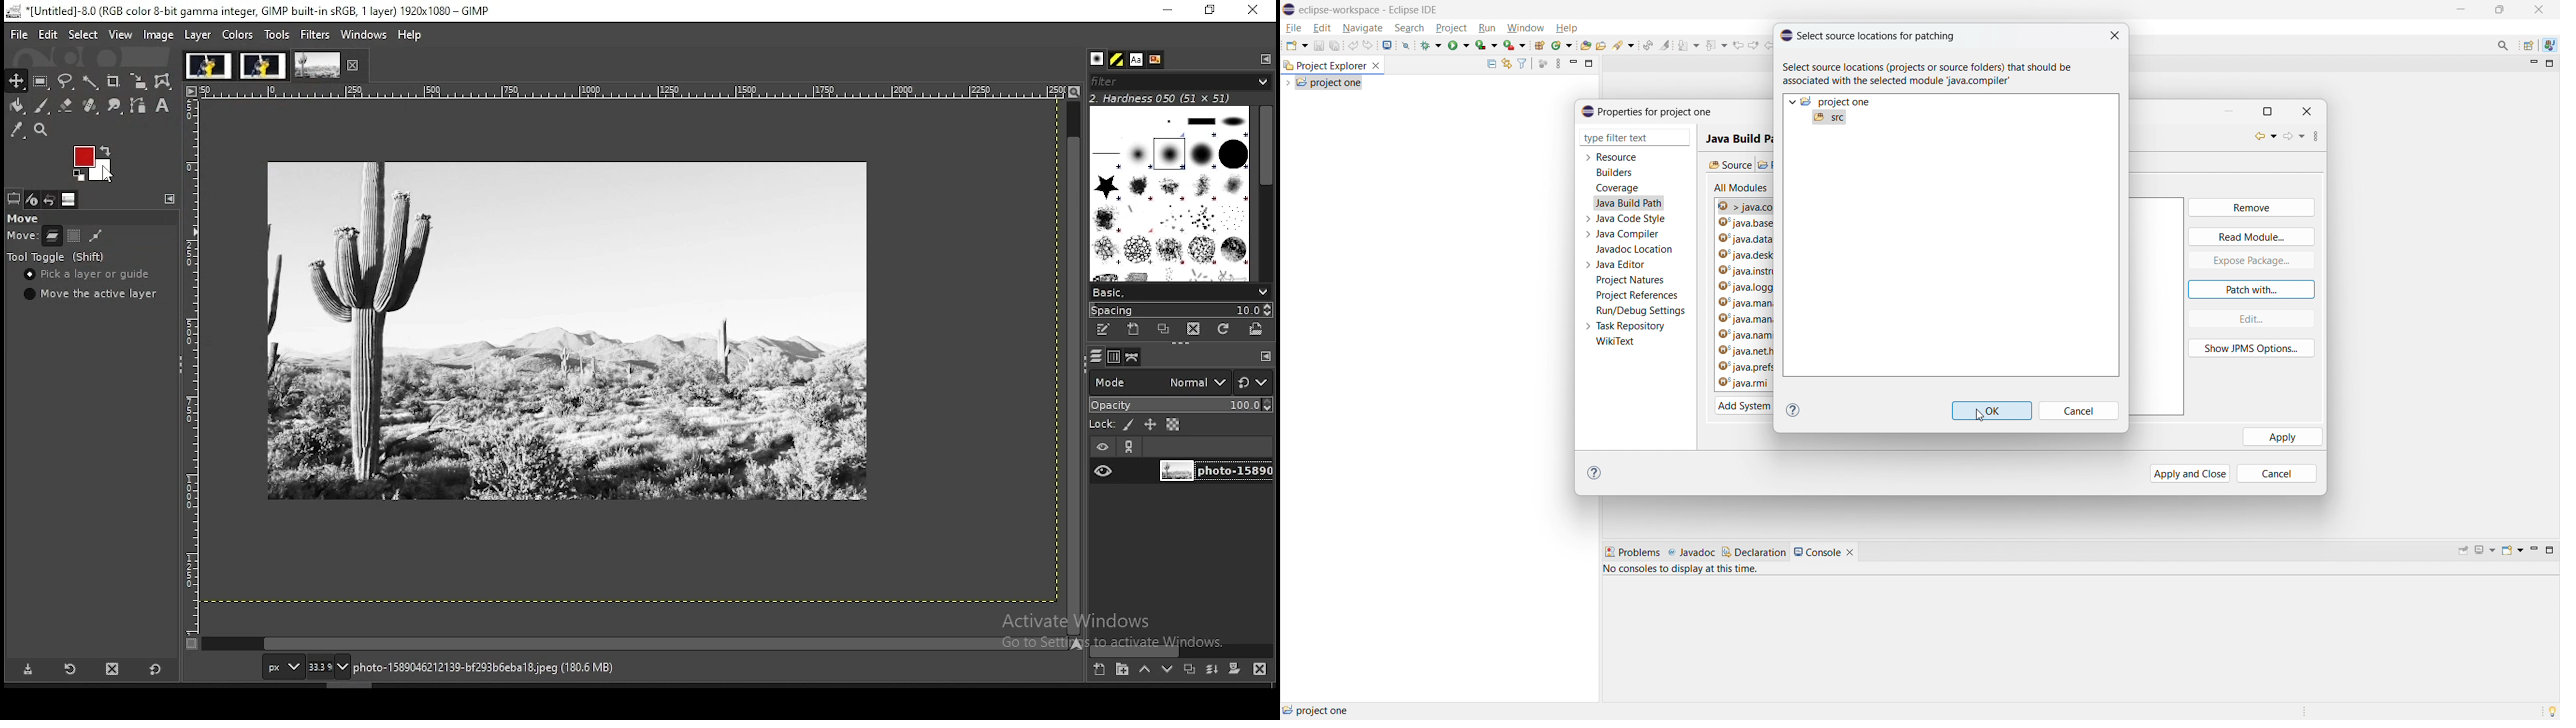 The image size is (2576, 728). What do you see at coordinates (1179, 403) in the screenshot?
I see `opacity` at bounding box center [1179, 403].